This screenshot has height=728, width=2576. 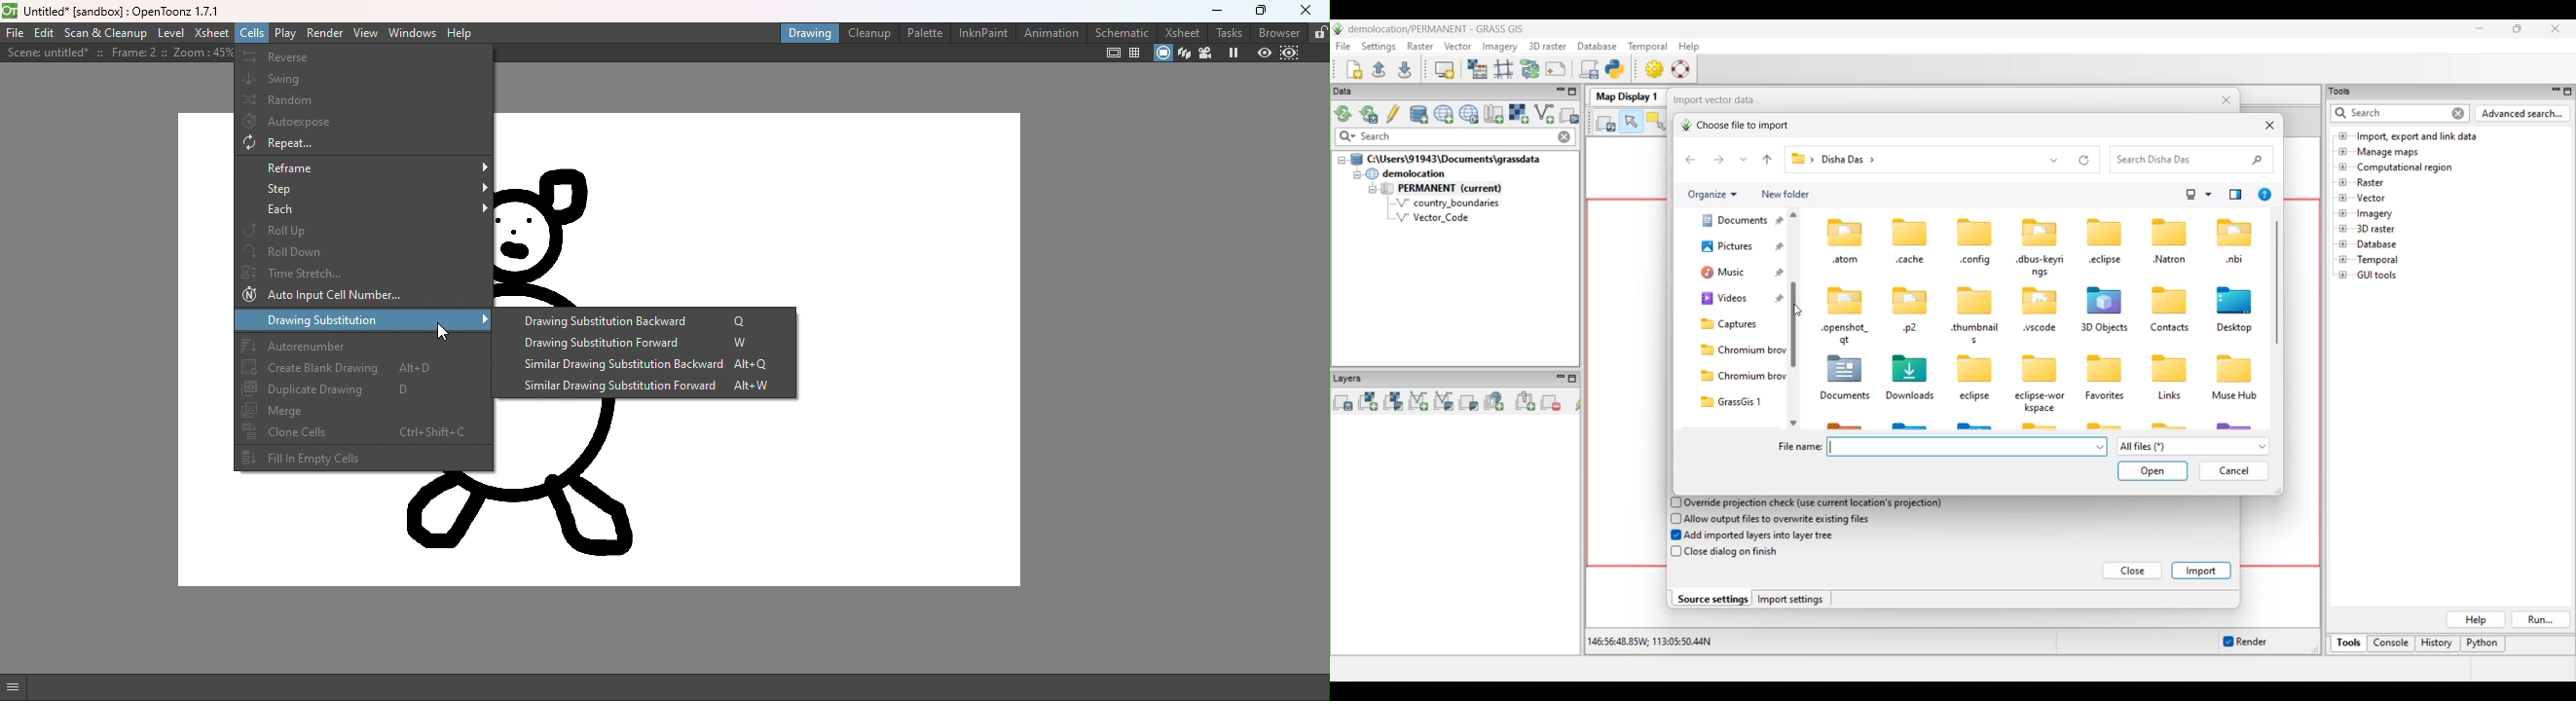 I want to click on Each, so click(x=365, y=211).